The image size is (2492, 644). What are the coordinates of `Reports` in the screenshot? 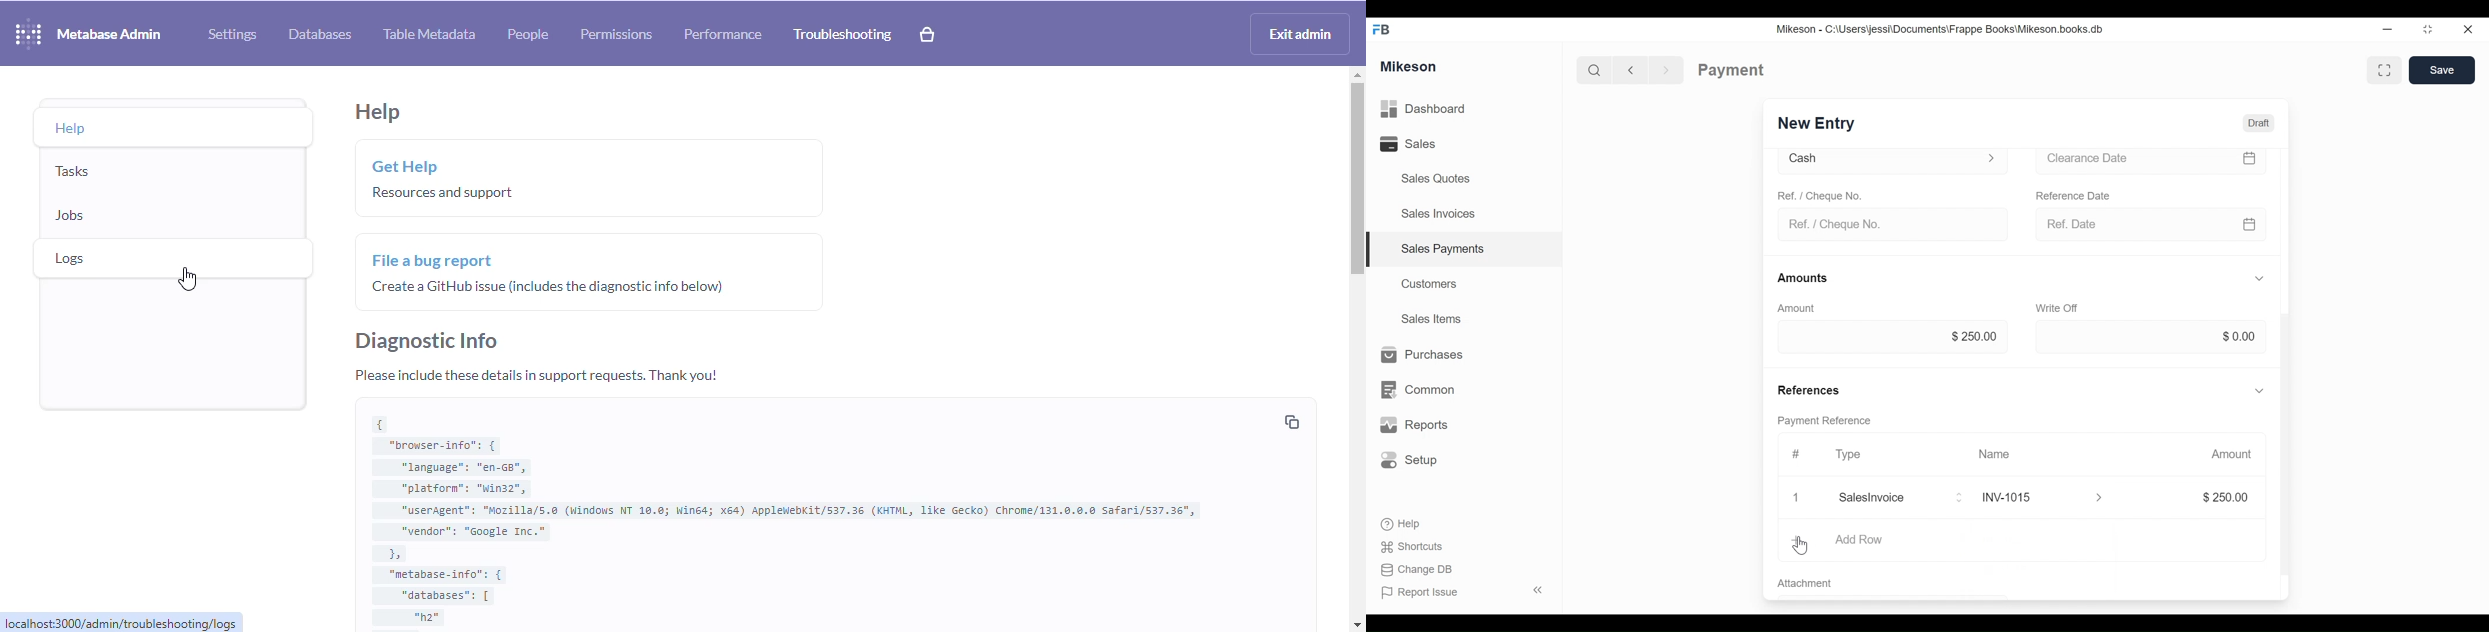 It's located at (1416, 425).